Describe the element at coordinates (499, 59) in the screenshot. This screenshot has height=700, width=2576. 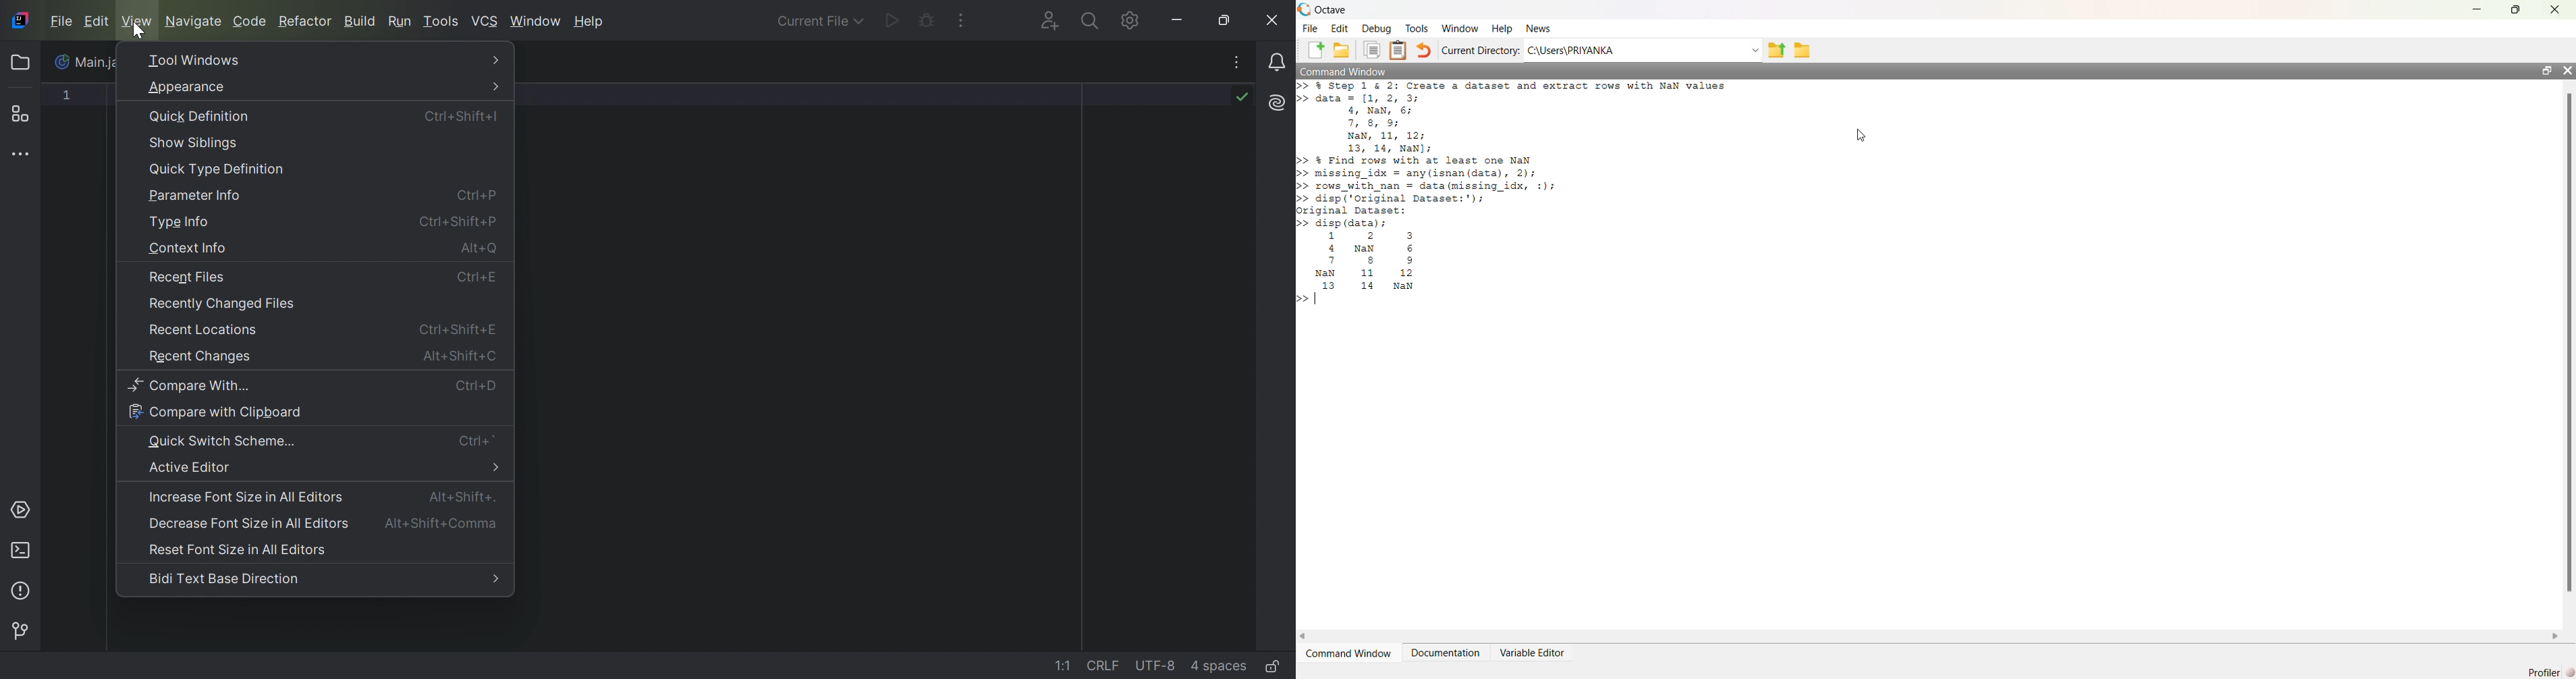
I see `More` at that location.